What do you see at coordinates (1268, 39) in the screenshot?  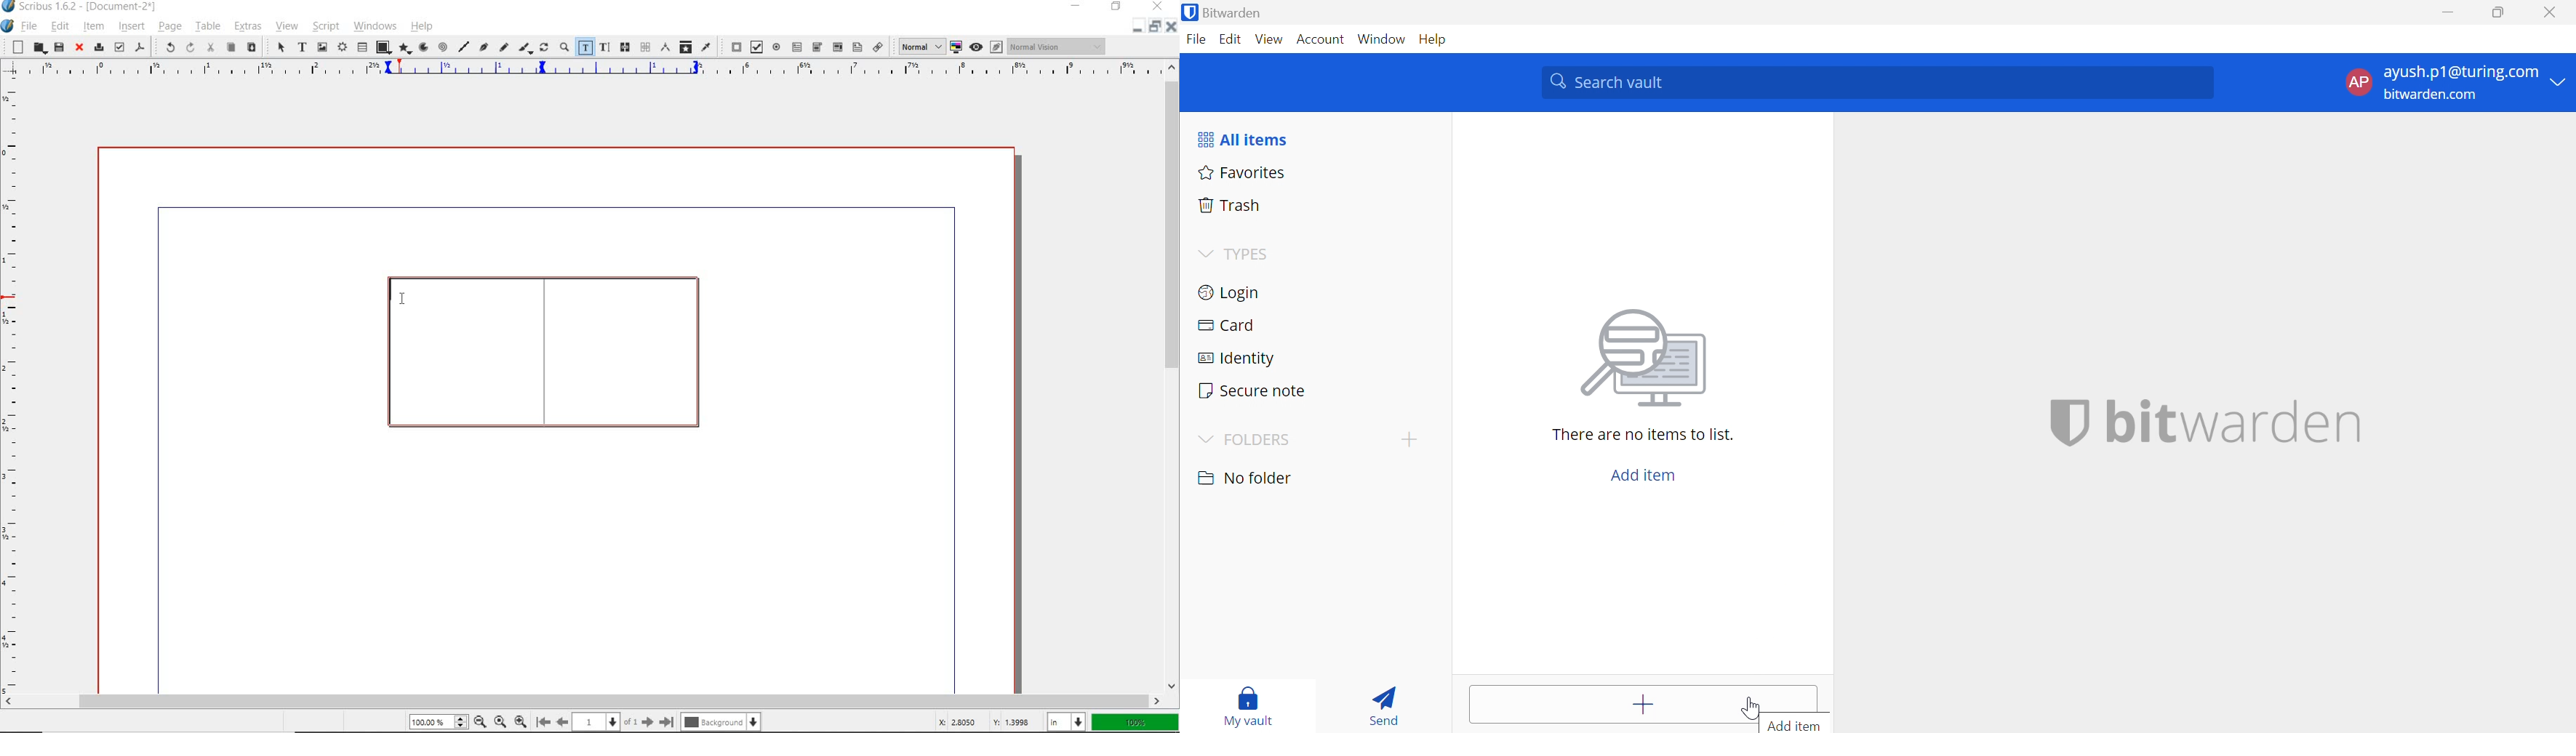 I see `View` at bounding box center [1268, 39].